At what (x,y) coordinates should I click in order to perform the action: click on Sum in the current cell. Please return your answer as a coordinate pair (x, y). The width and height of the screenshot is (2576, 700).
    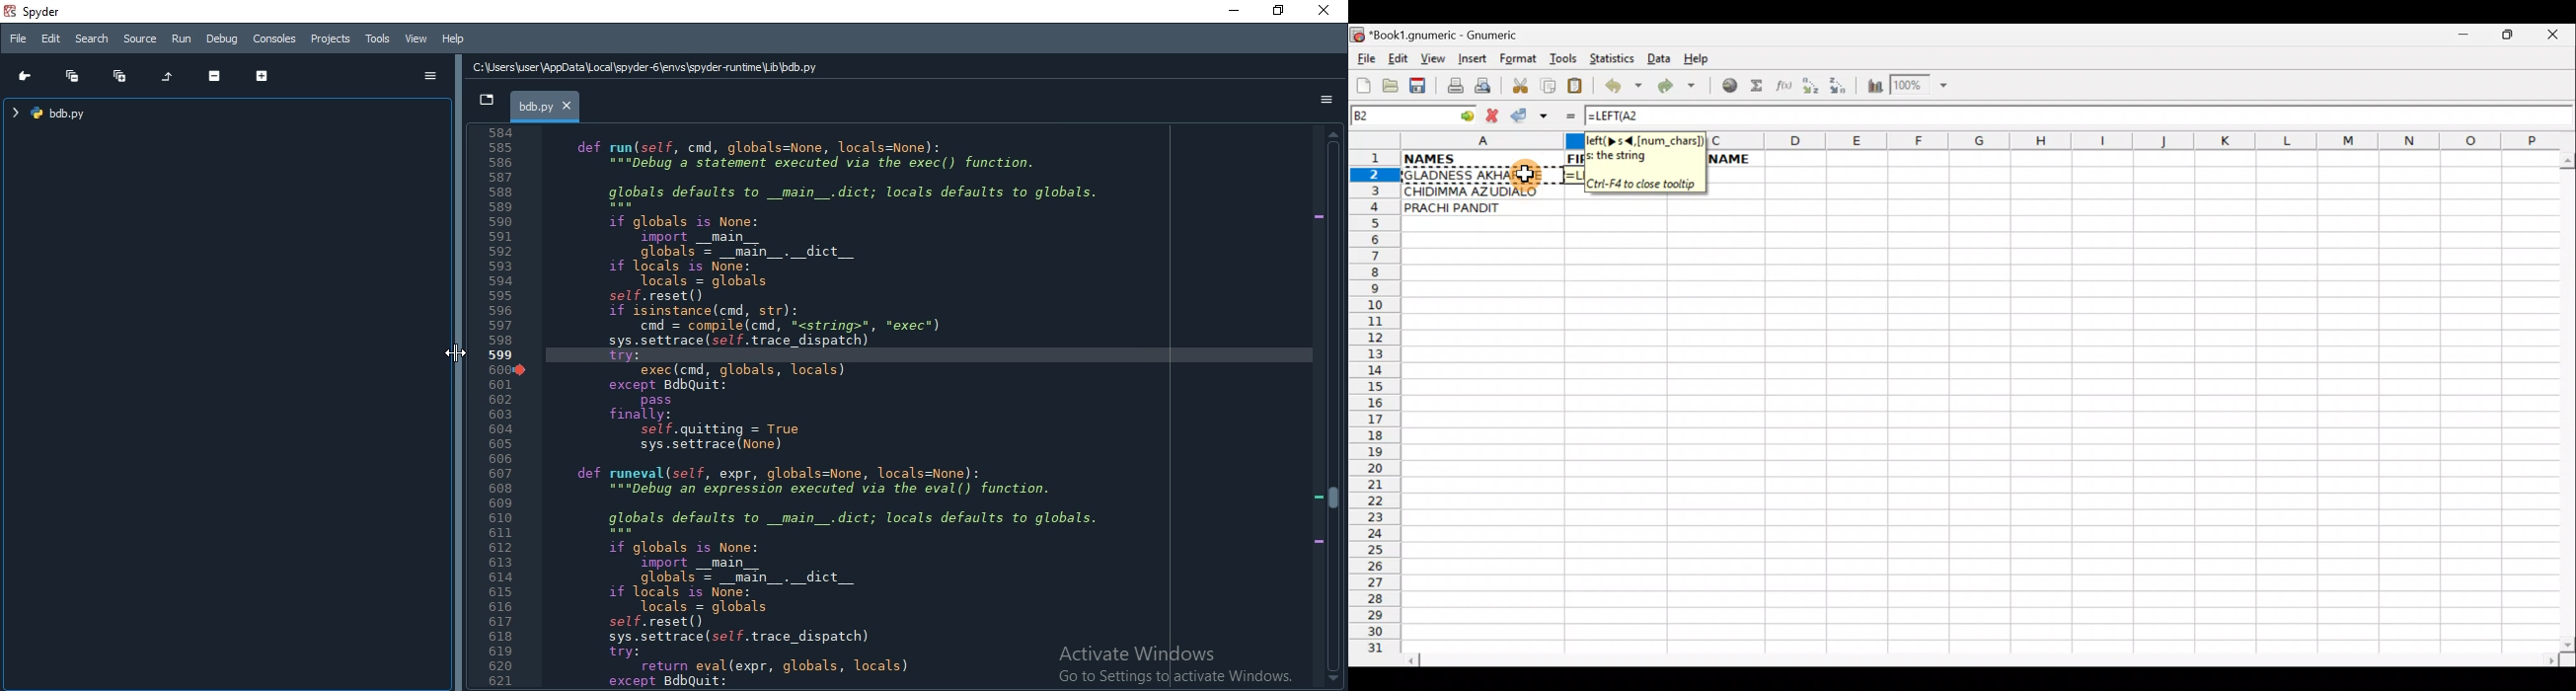
    Looking at the image, I should click on (1761, 86).